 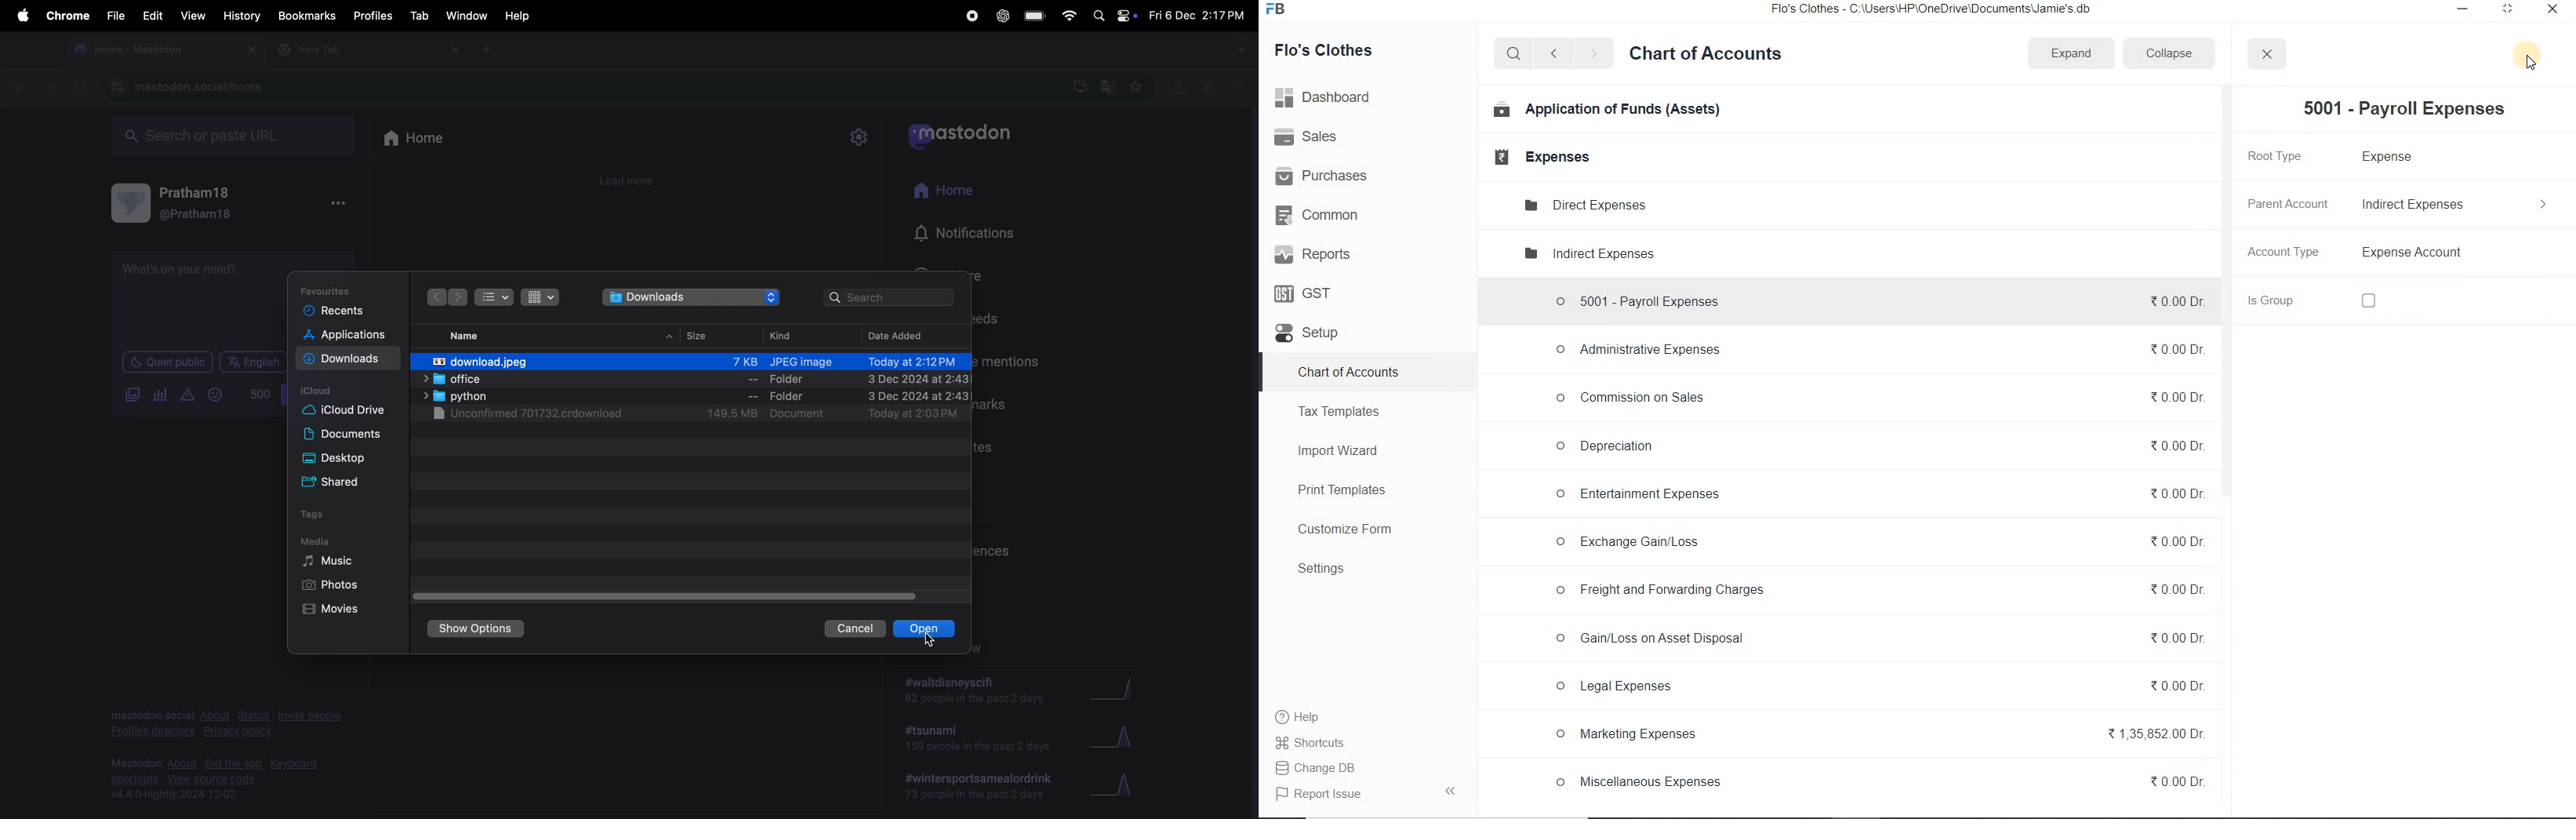 What do you see at coordinates (306, 15) in the screenshot?
I see `Bookmarks` at bounding box center [306, 15].